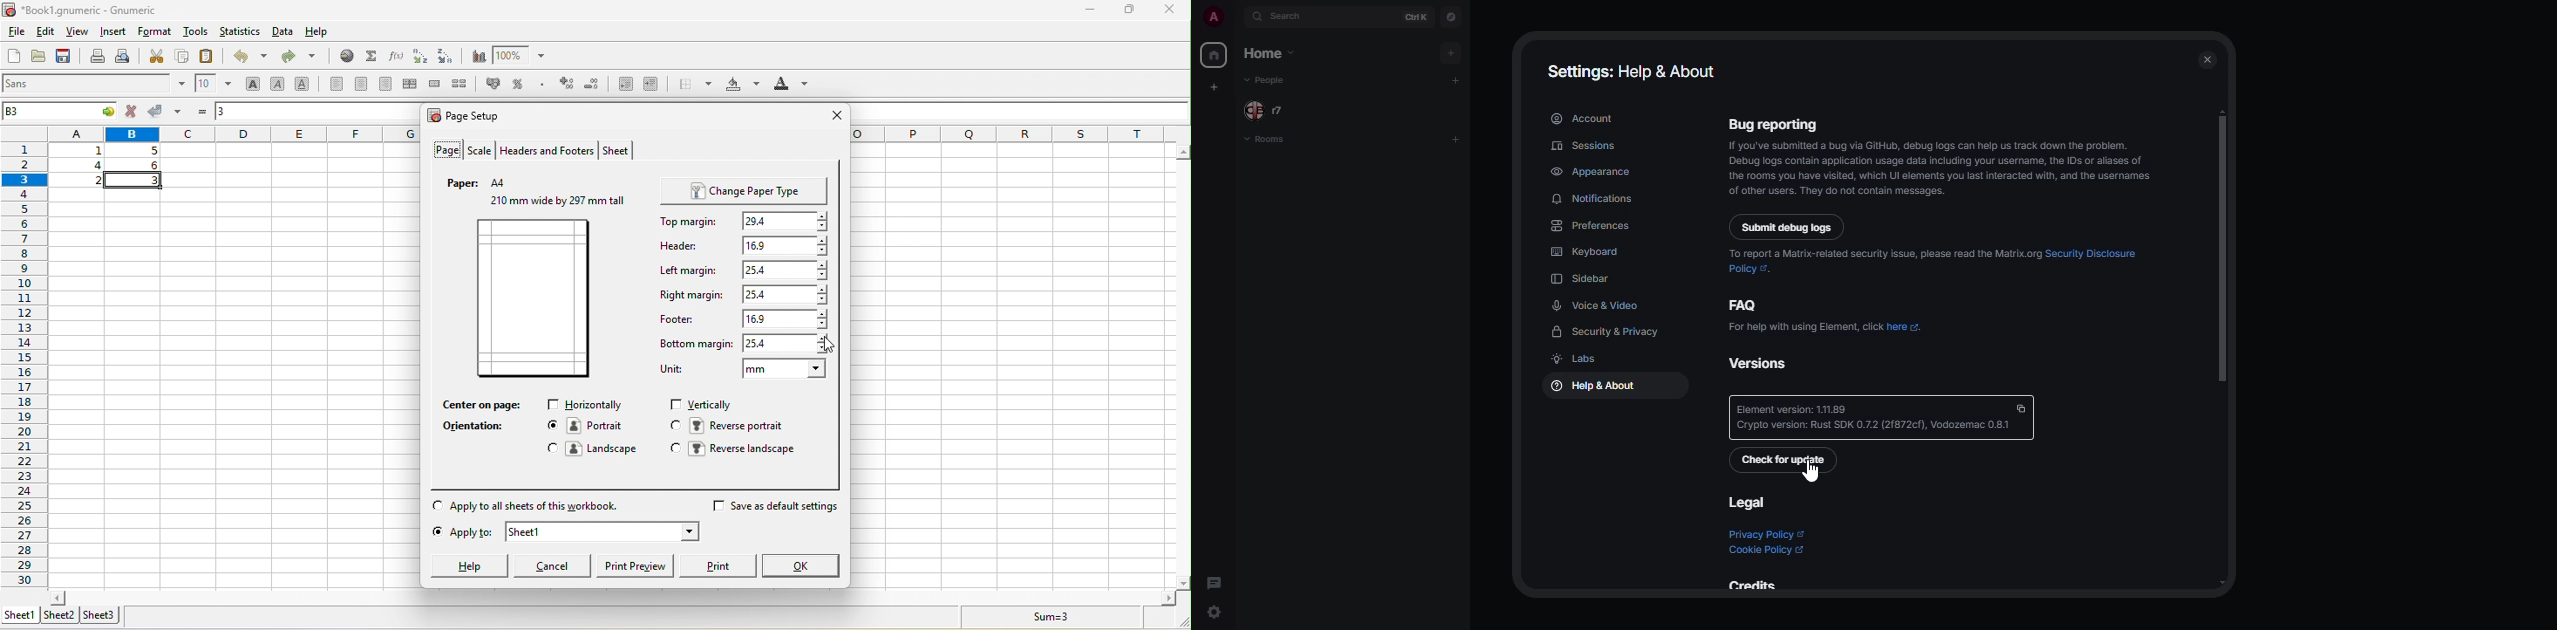 The height and width of the screenshot is (644, 2576). Describe the element at coordinates (14, 31) in the screenshot. I see `file` at that location.